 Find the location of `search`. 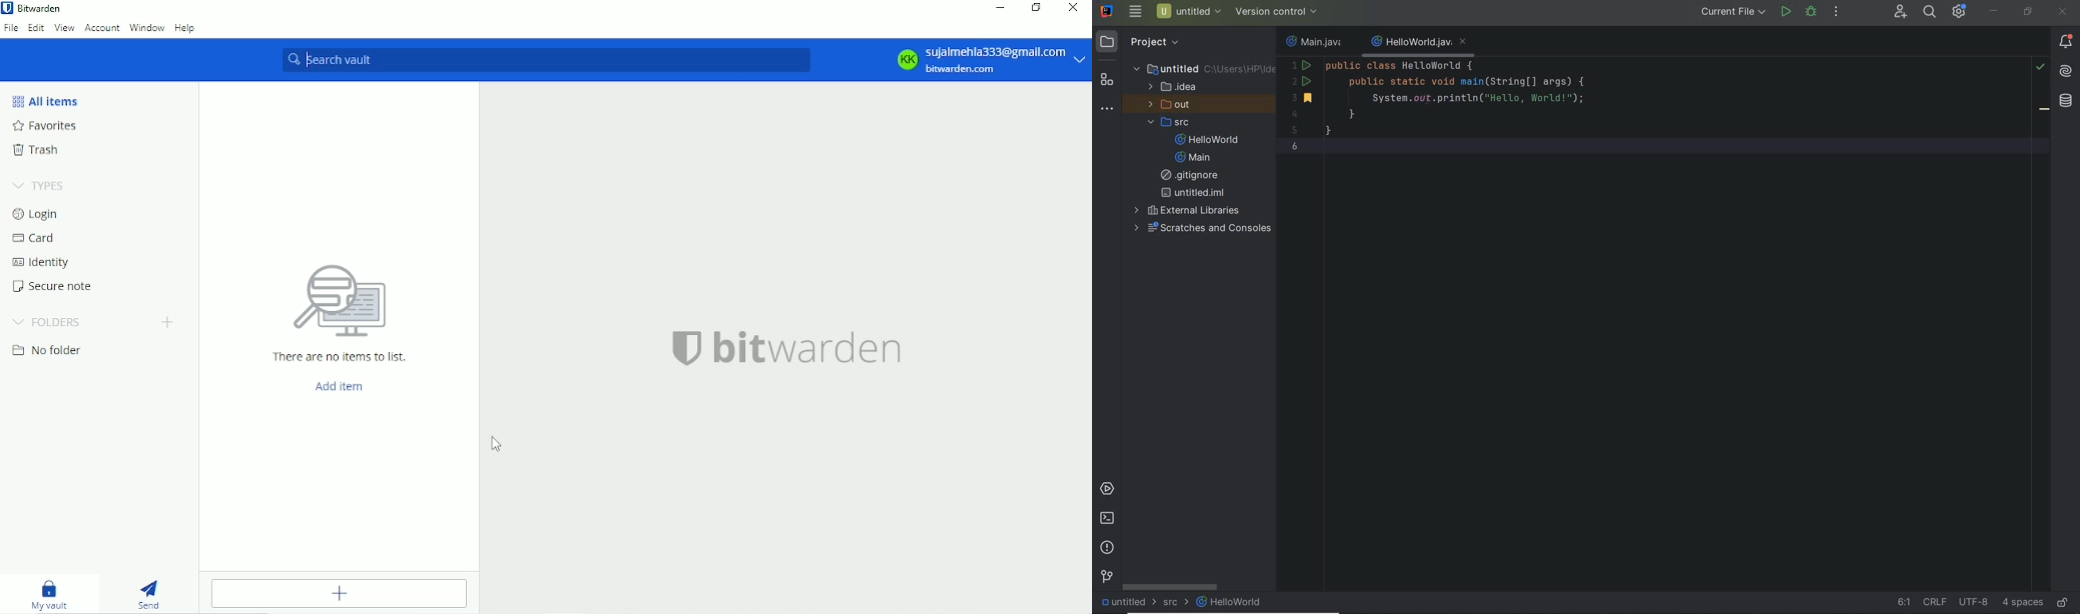

search is located at coordinates (1928, 13).